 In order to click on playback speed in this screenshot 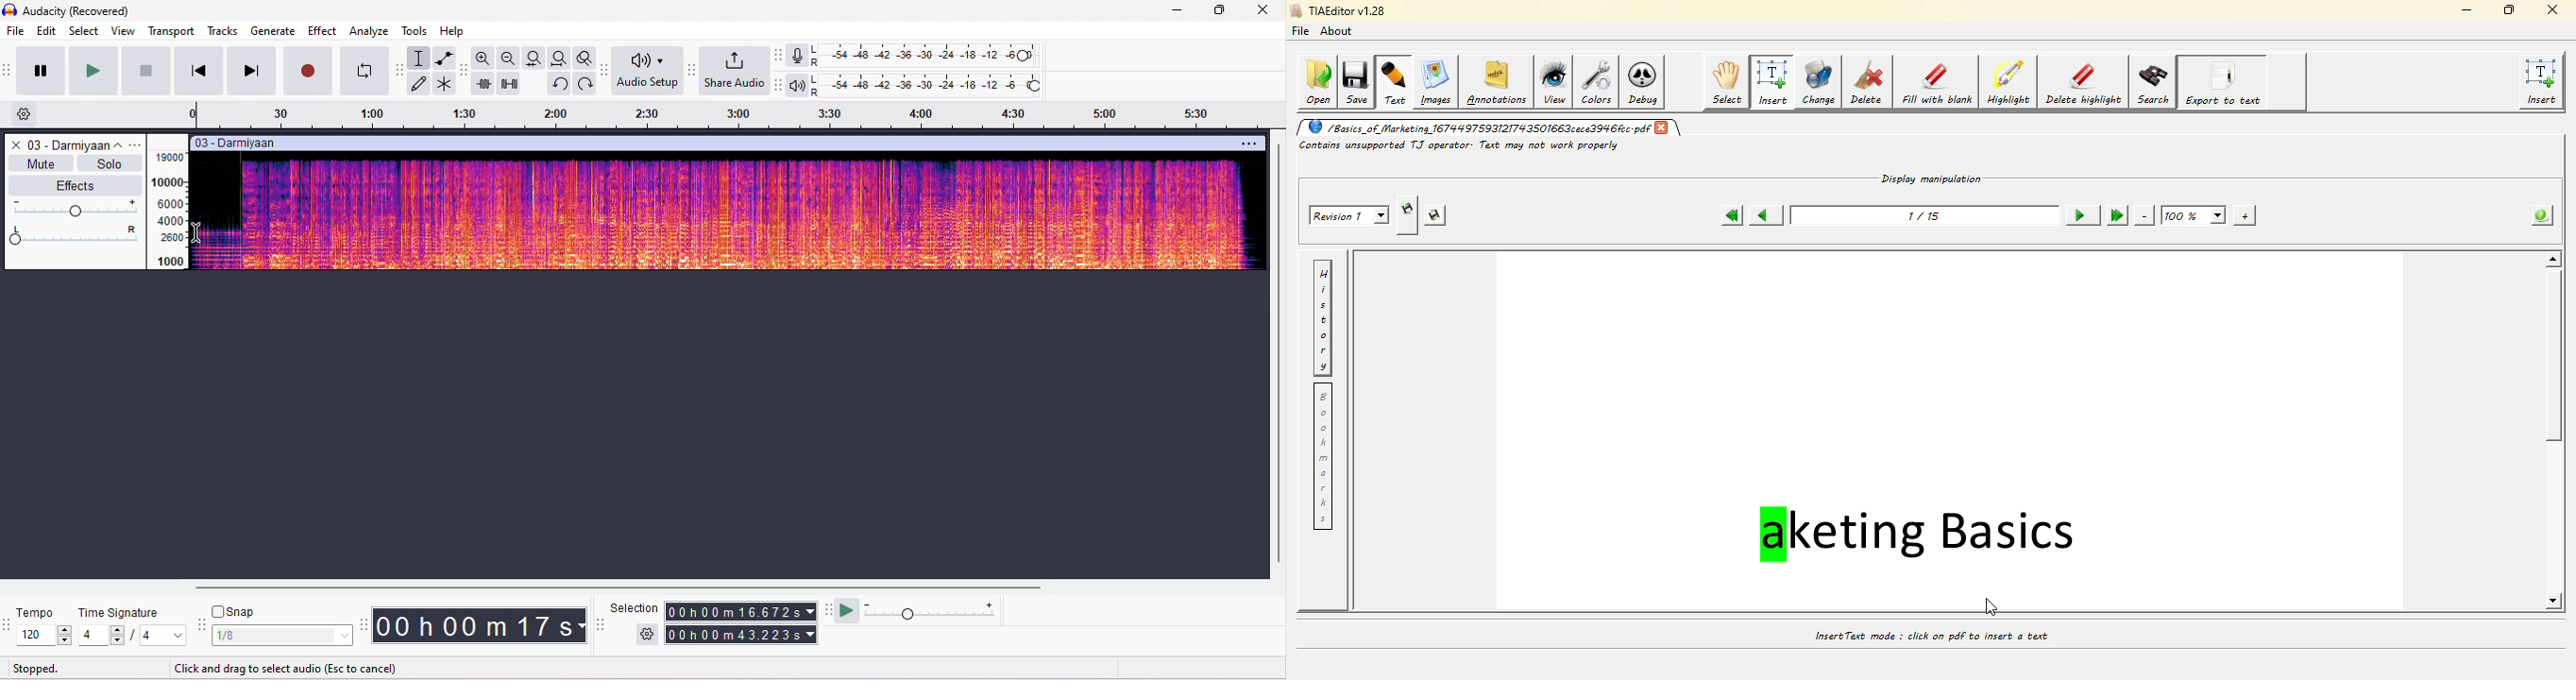, I will do `click(930, 610)`.